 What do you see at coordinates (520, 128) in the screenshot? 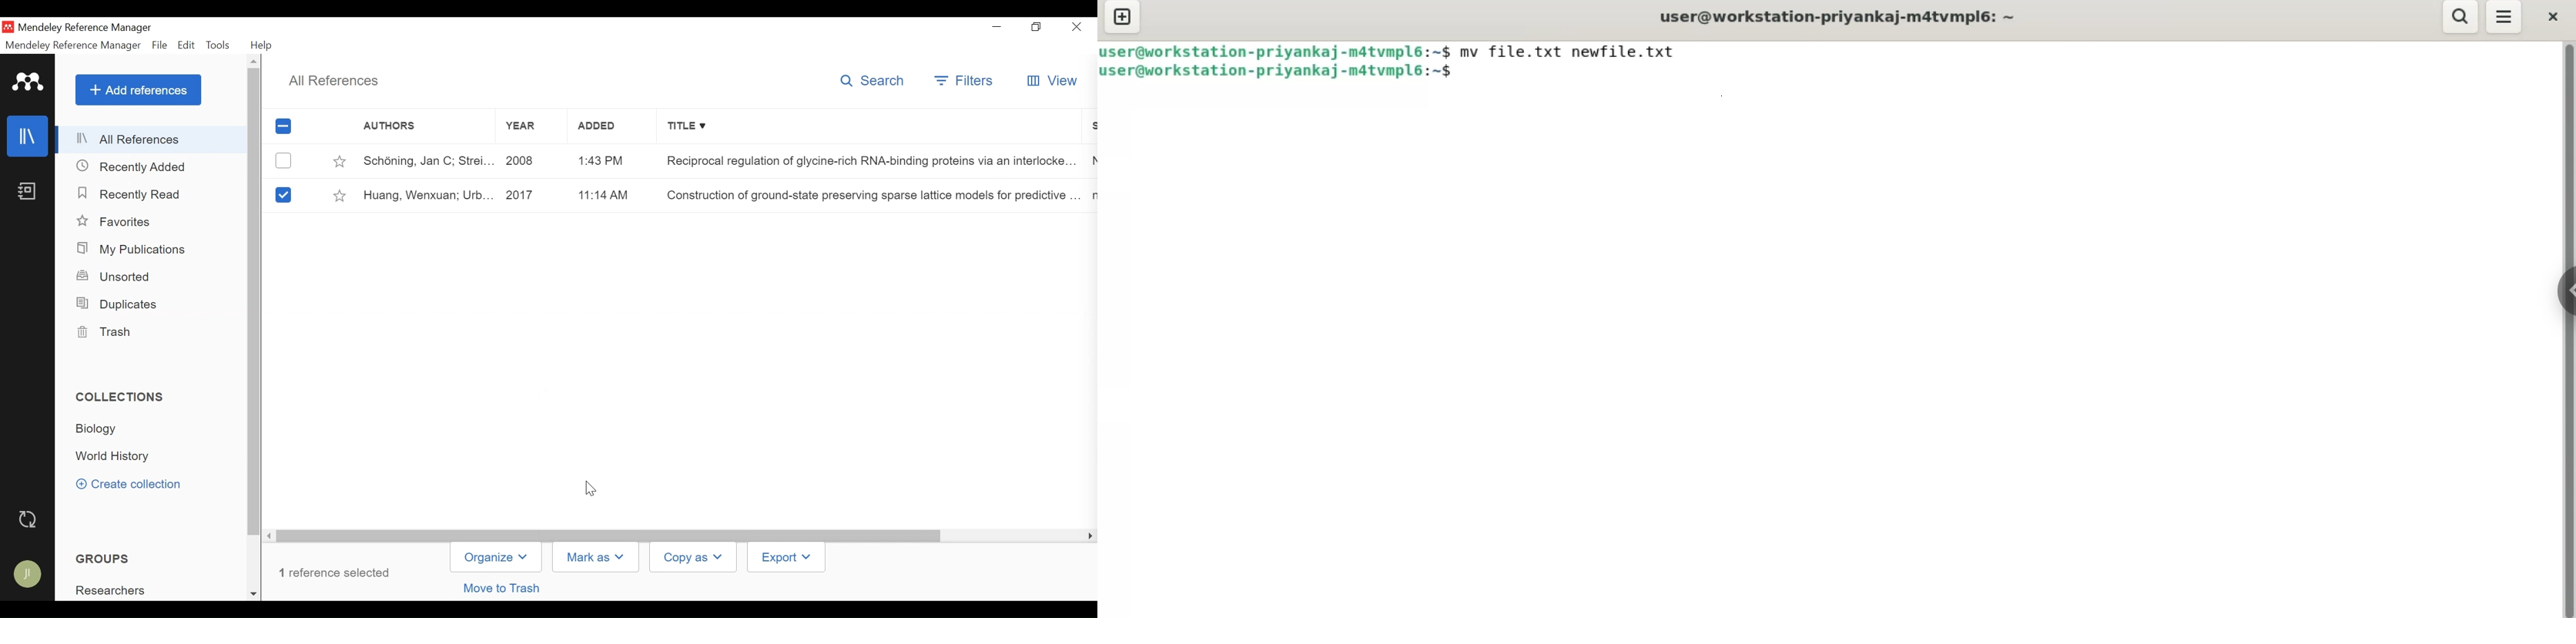
I see `Year` at bounding box center [520, 128].